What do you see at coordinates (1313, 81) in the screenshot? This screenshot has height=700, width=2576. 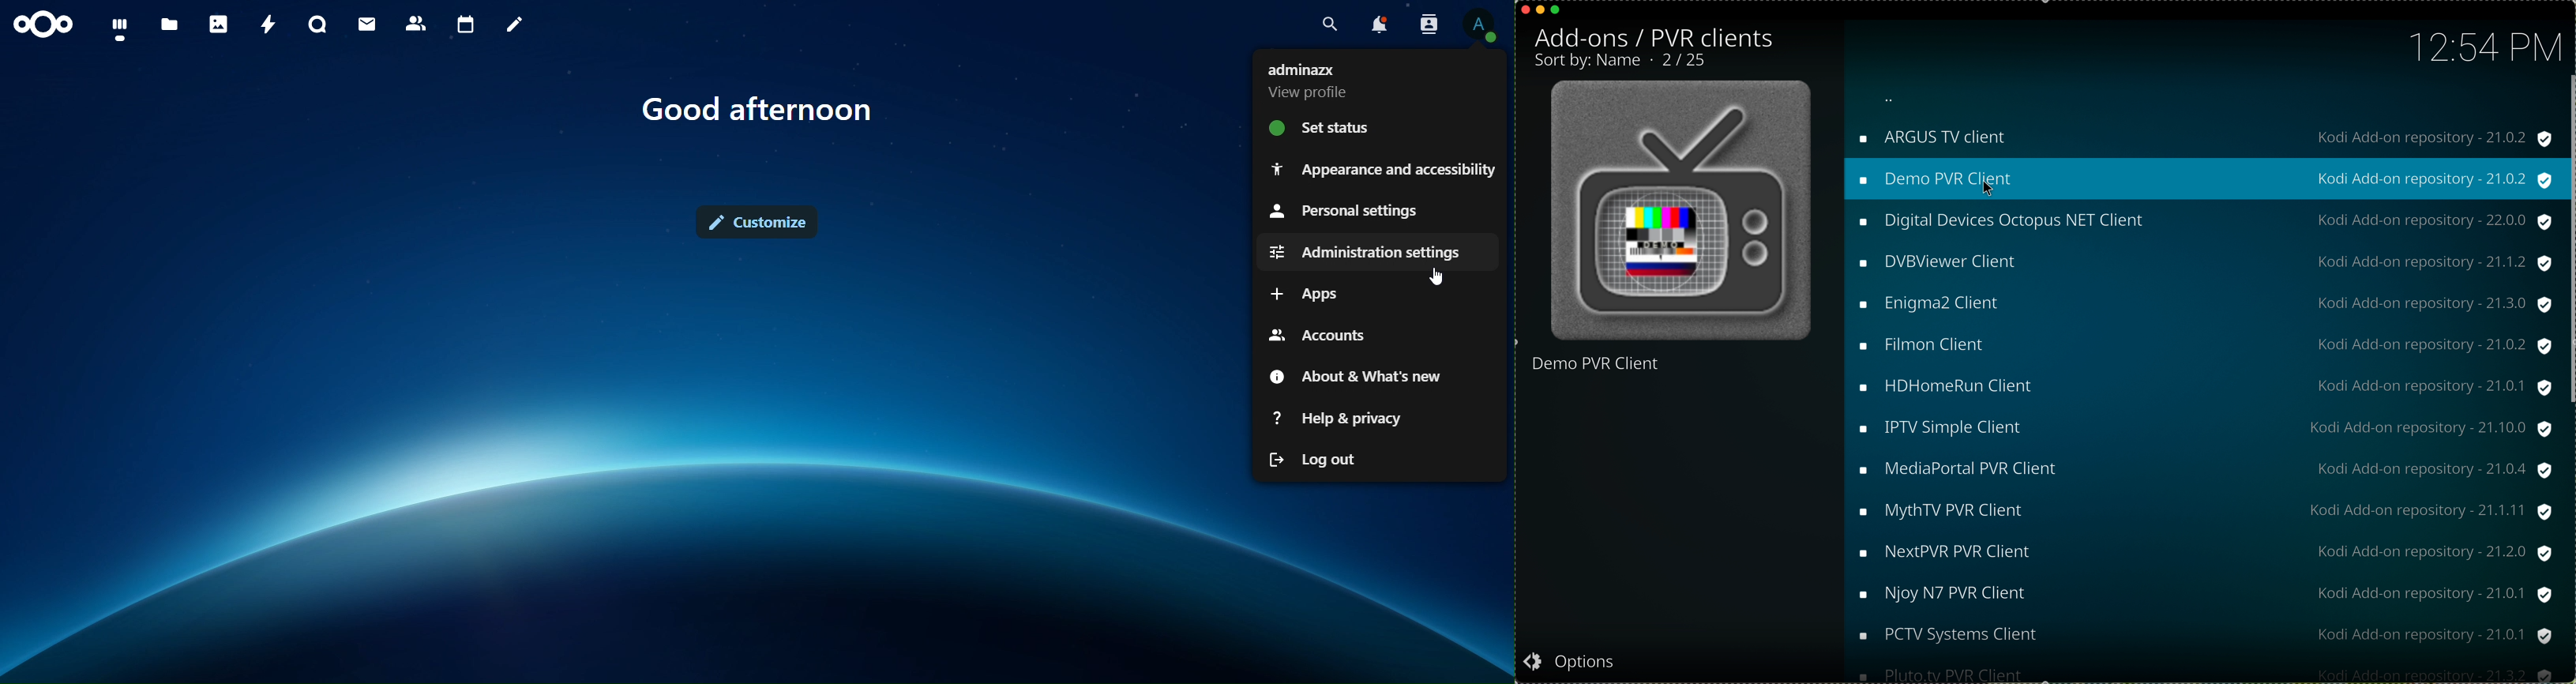 I see `view profile` at bounding box center [1313, 81].